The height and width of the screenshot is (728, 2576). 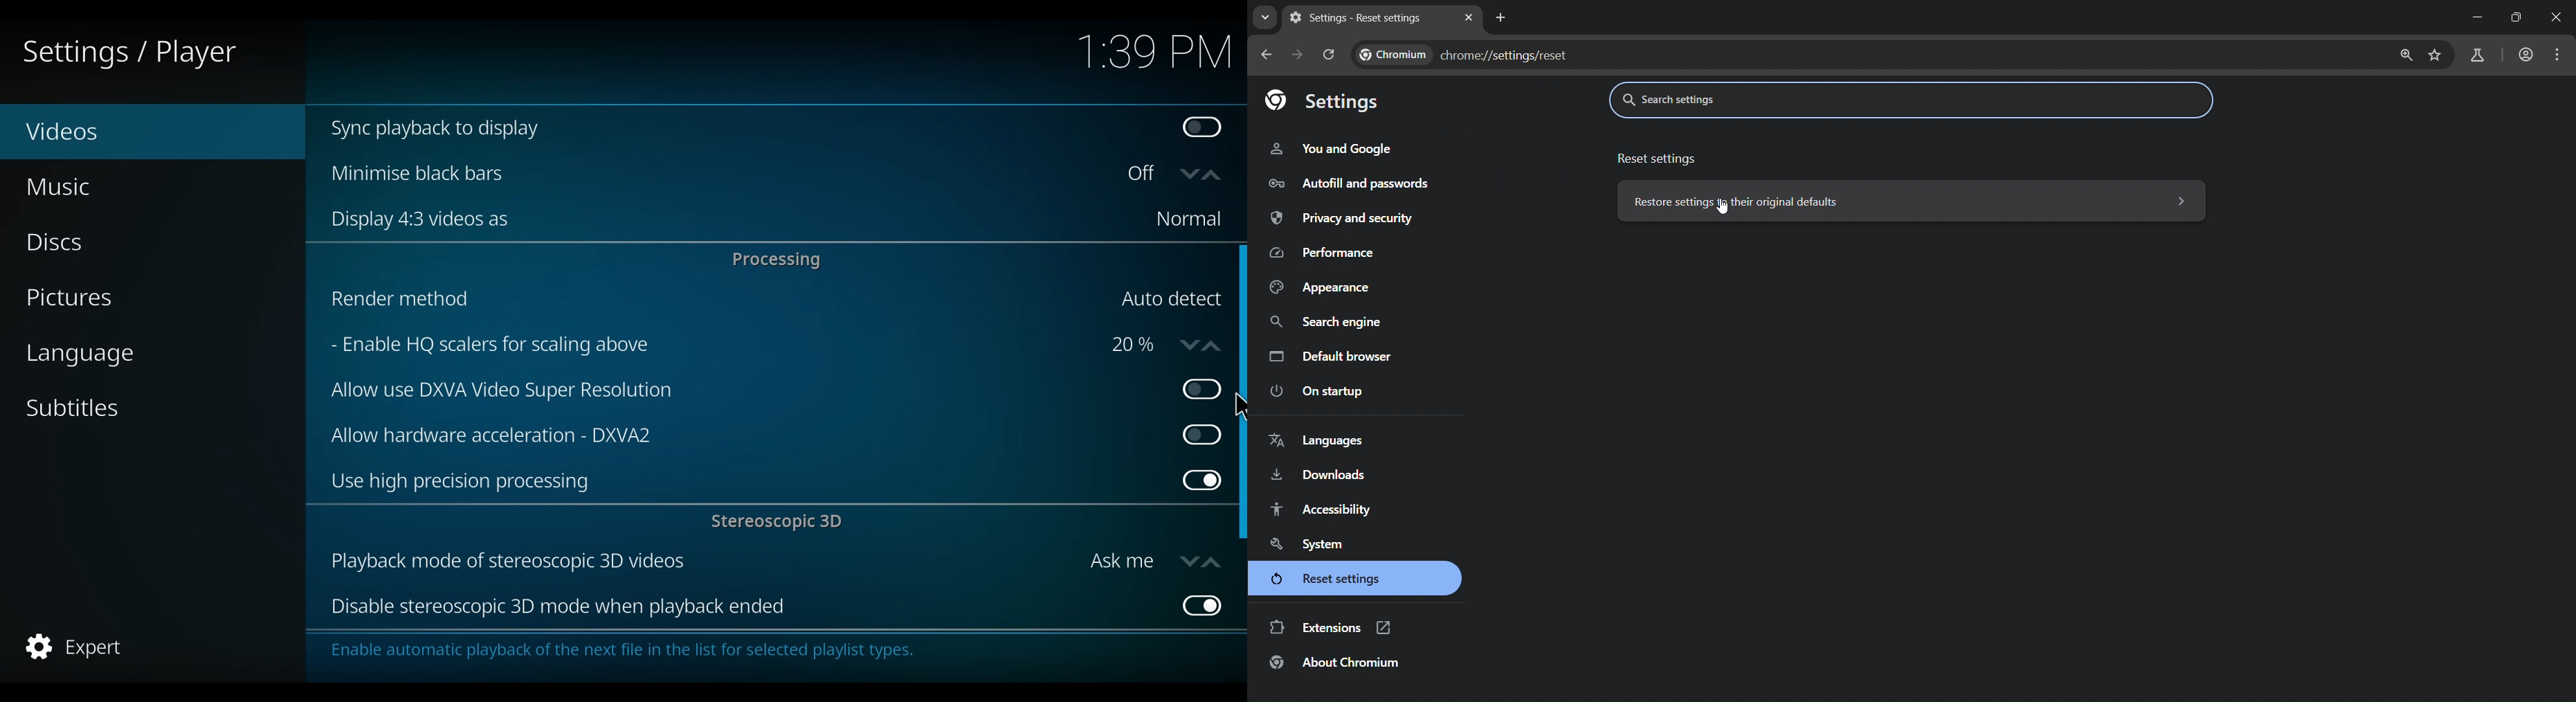 What do you see at coordinates (1331, 627) in the screenshot?
I see `extensions` at bounding box center [1331, 627].